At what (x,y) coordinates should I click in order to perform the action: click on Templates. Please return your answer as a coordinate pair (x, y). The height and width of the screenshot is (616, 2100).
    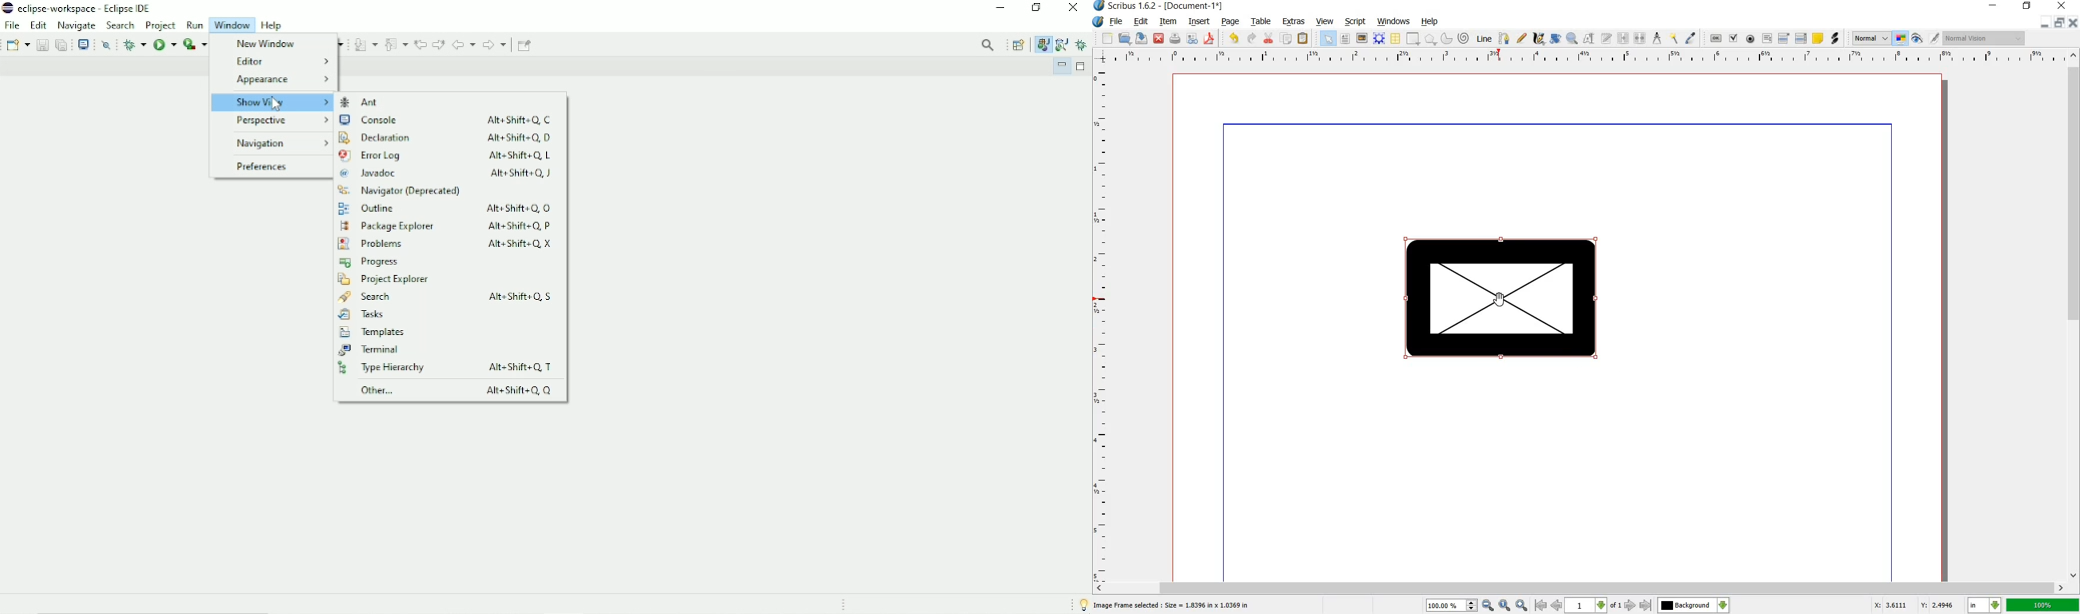
    Looking at the image, I should click on (372, 333).